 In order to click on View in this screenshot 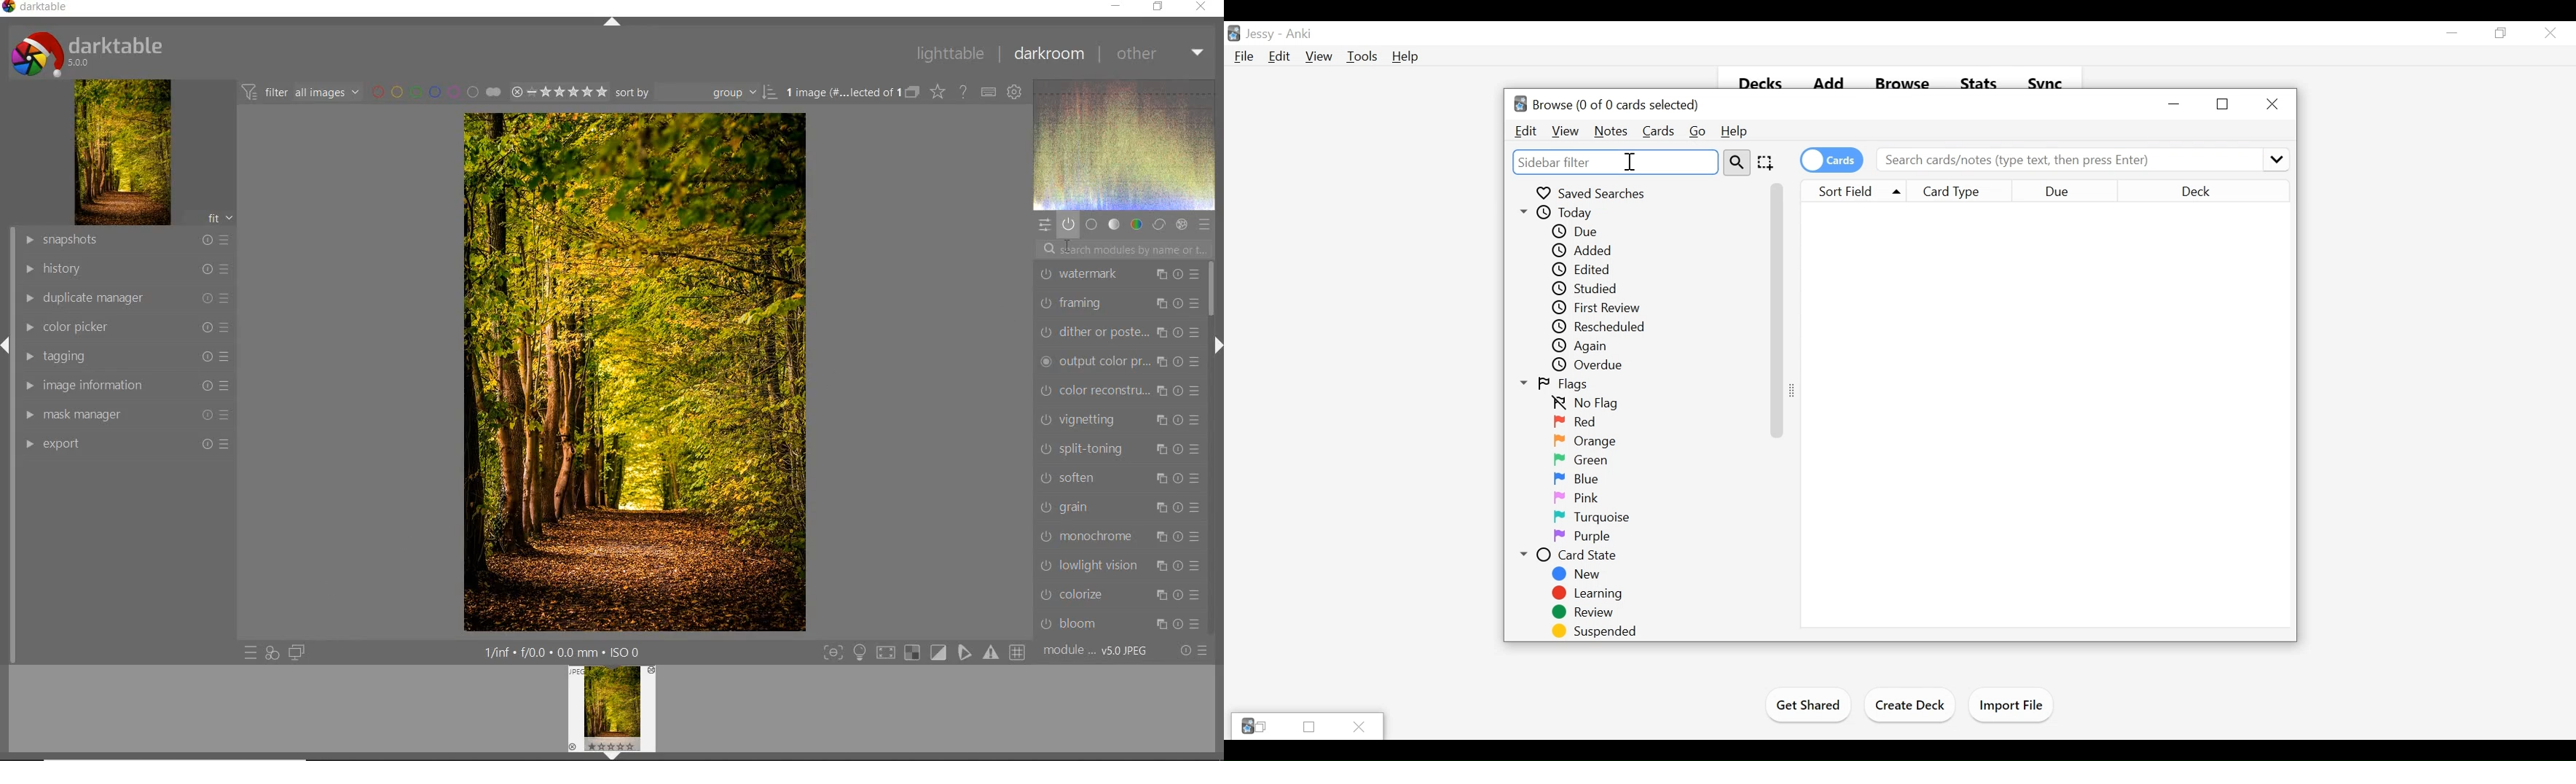, I will do `click(1564, 131)`.